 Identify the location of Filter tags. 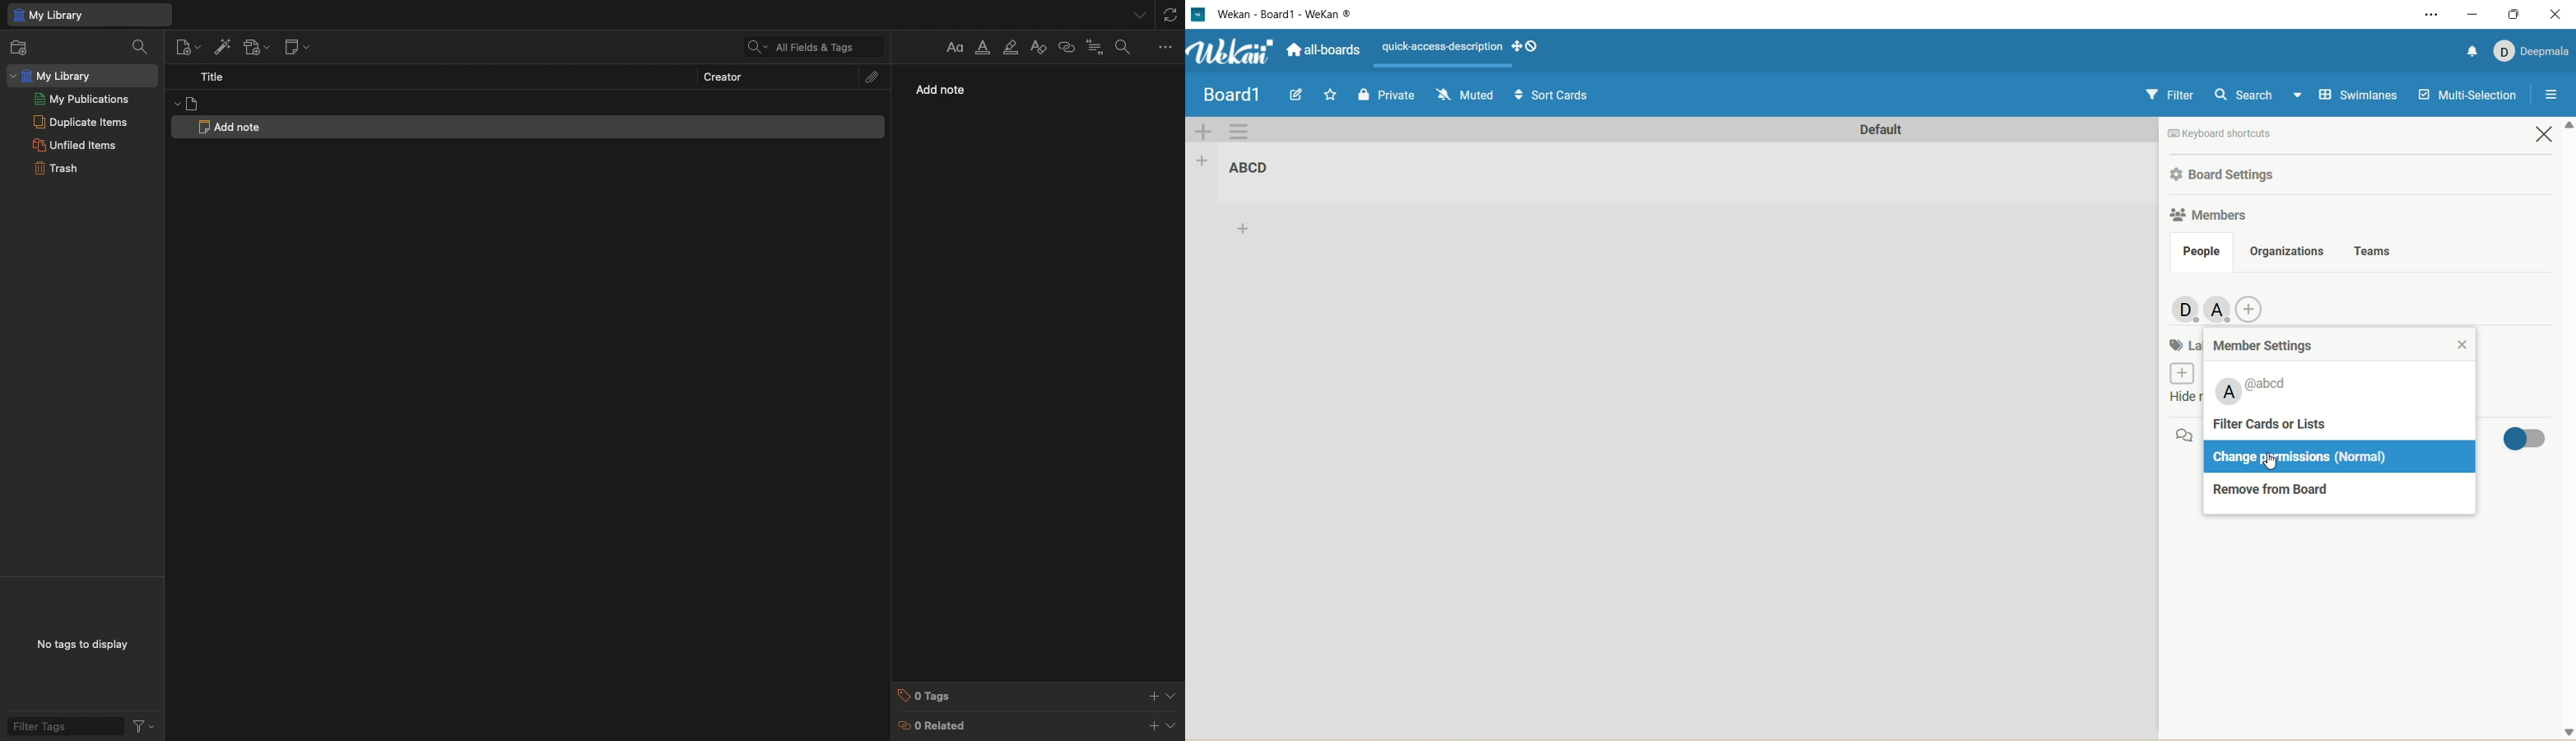
(78, 725).